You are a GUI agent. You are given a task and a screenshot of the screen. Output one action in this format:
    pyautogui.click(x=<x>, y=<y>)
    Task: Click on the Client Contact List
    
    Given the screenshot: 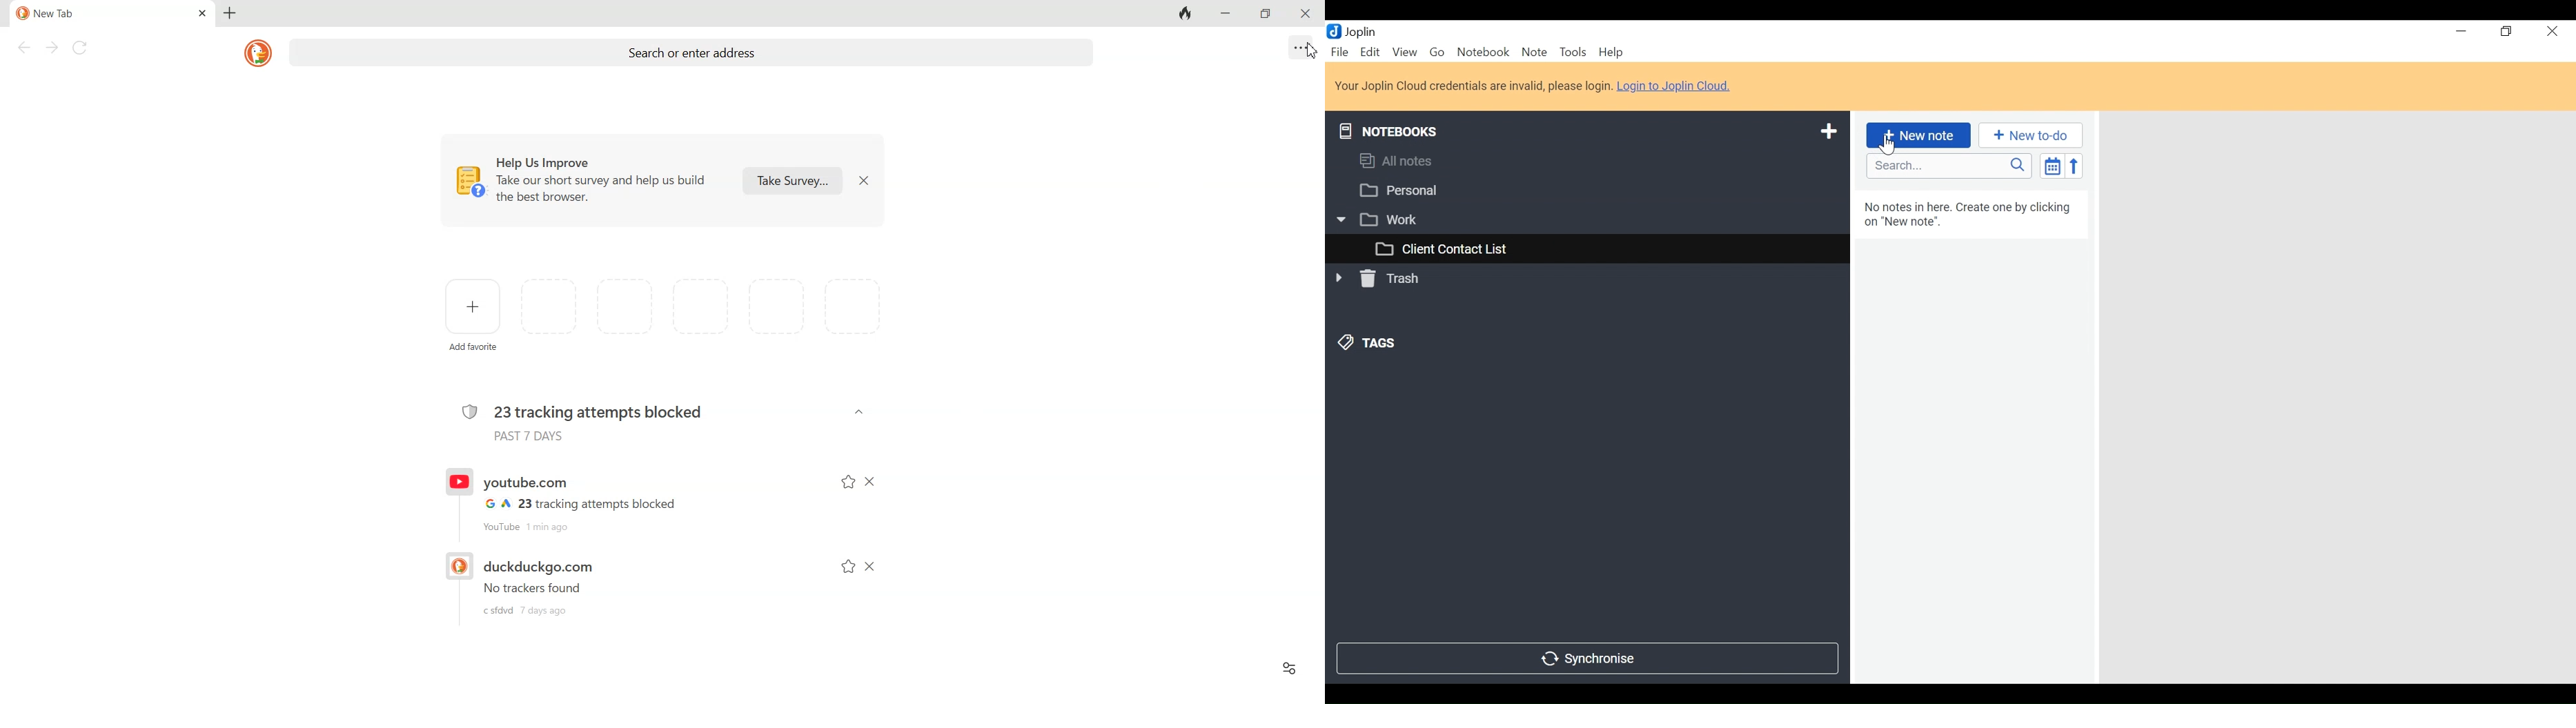 What is the action you would take?
    pyautogui.click(x=1586, y=250)
    